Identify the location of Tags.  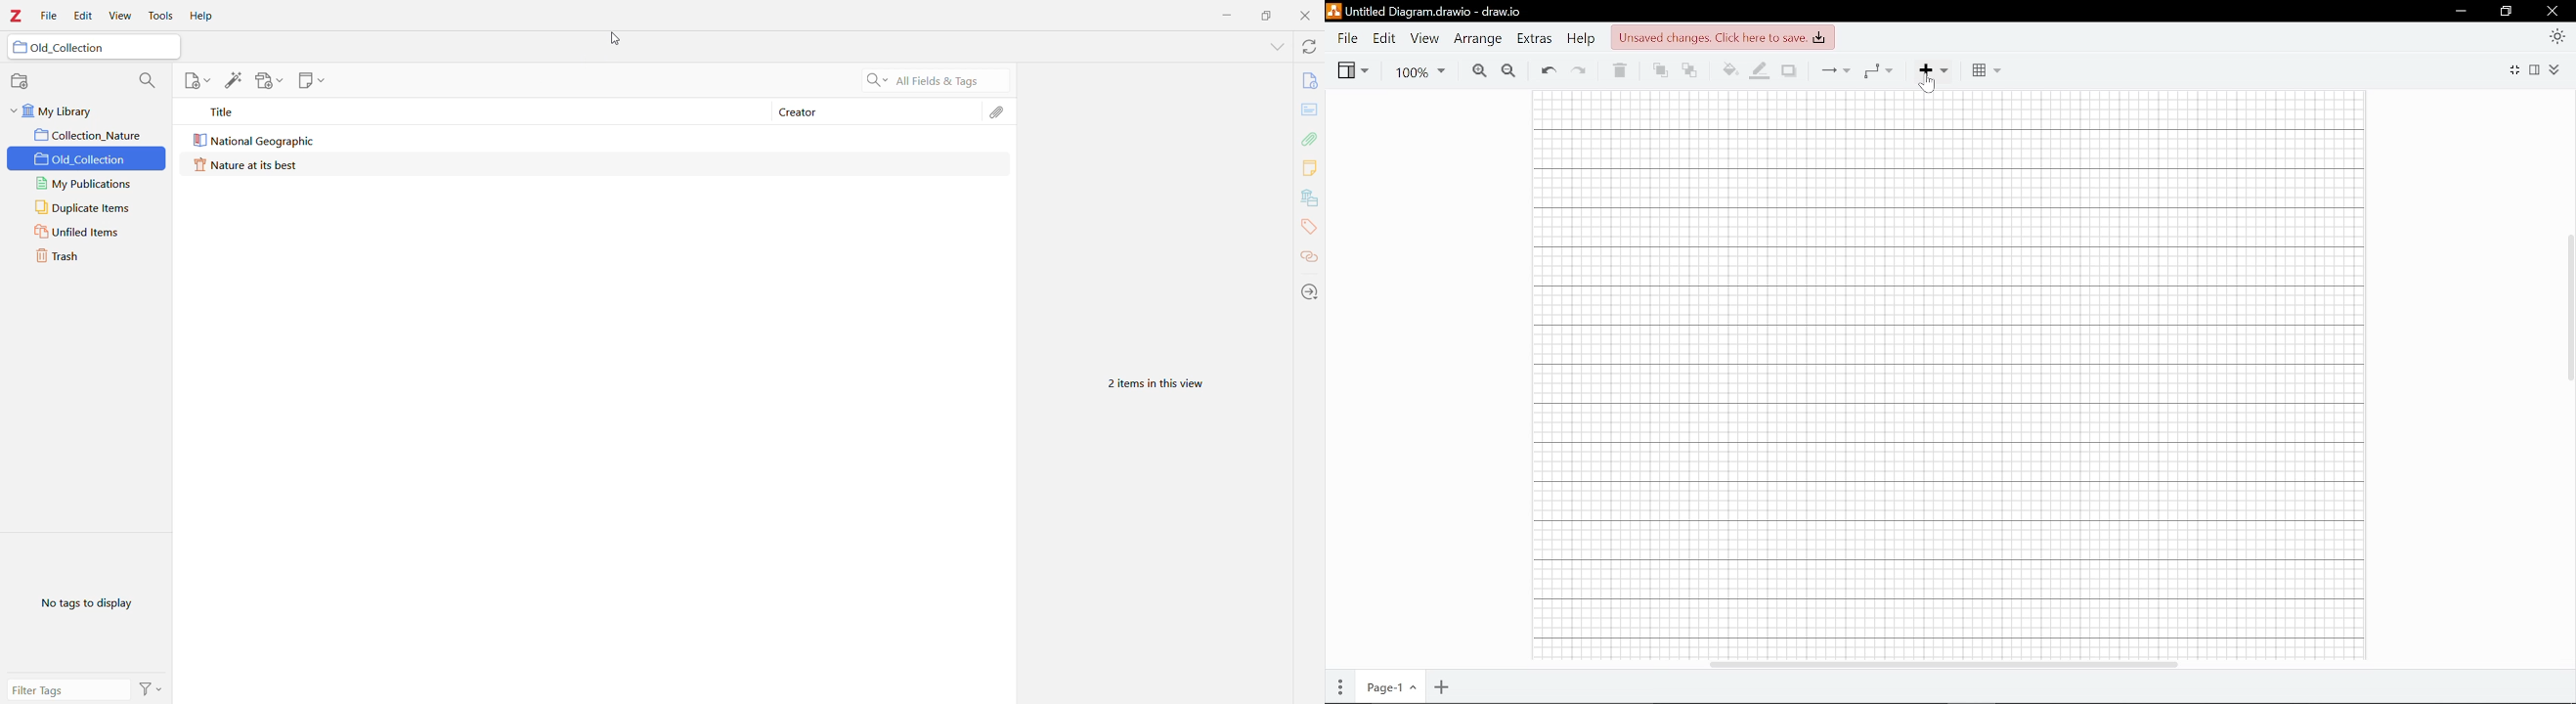
(1308, 228).